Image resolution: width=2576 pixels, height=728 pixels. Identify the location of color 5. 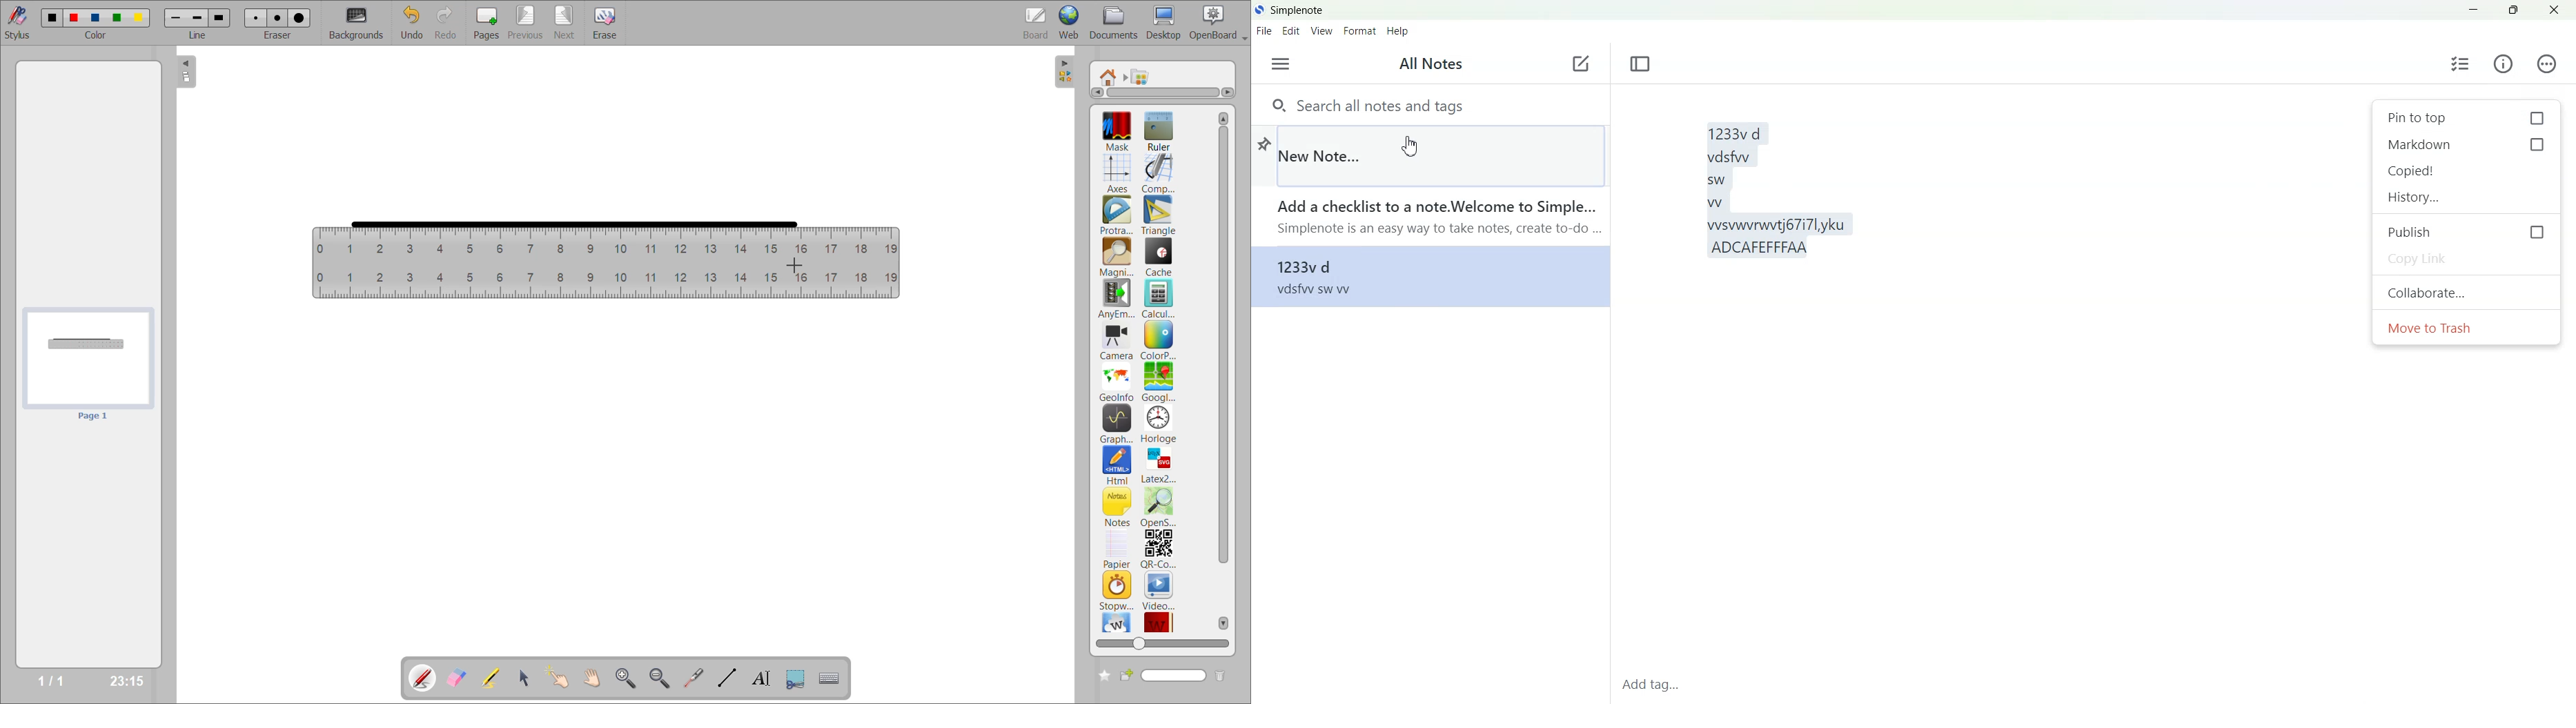
(137, 17).